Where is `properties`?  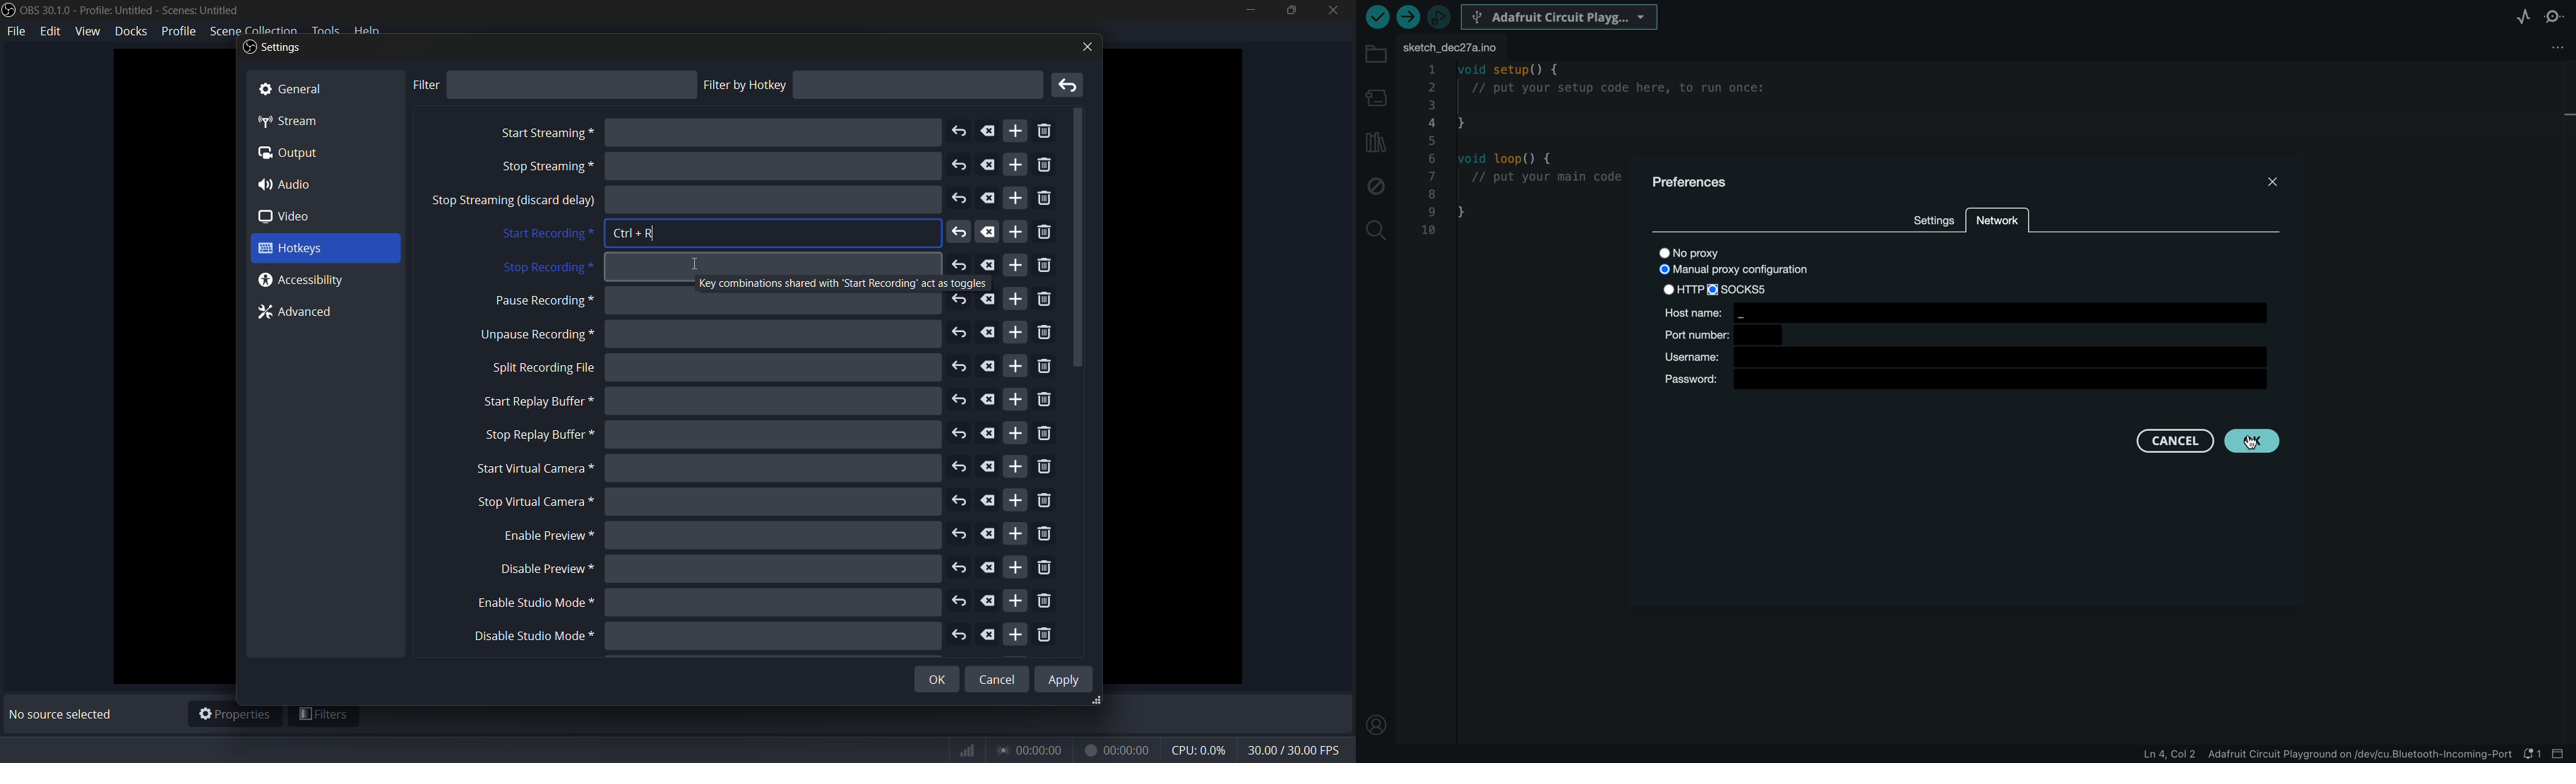
properties is located at coordinates (234, 715).